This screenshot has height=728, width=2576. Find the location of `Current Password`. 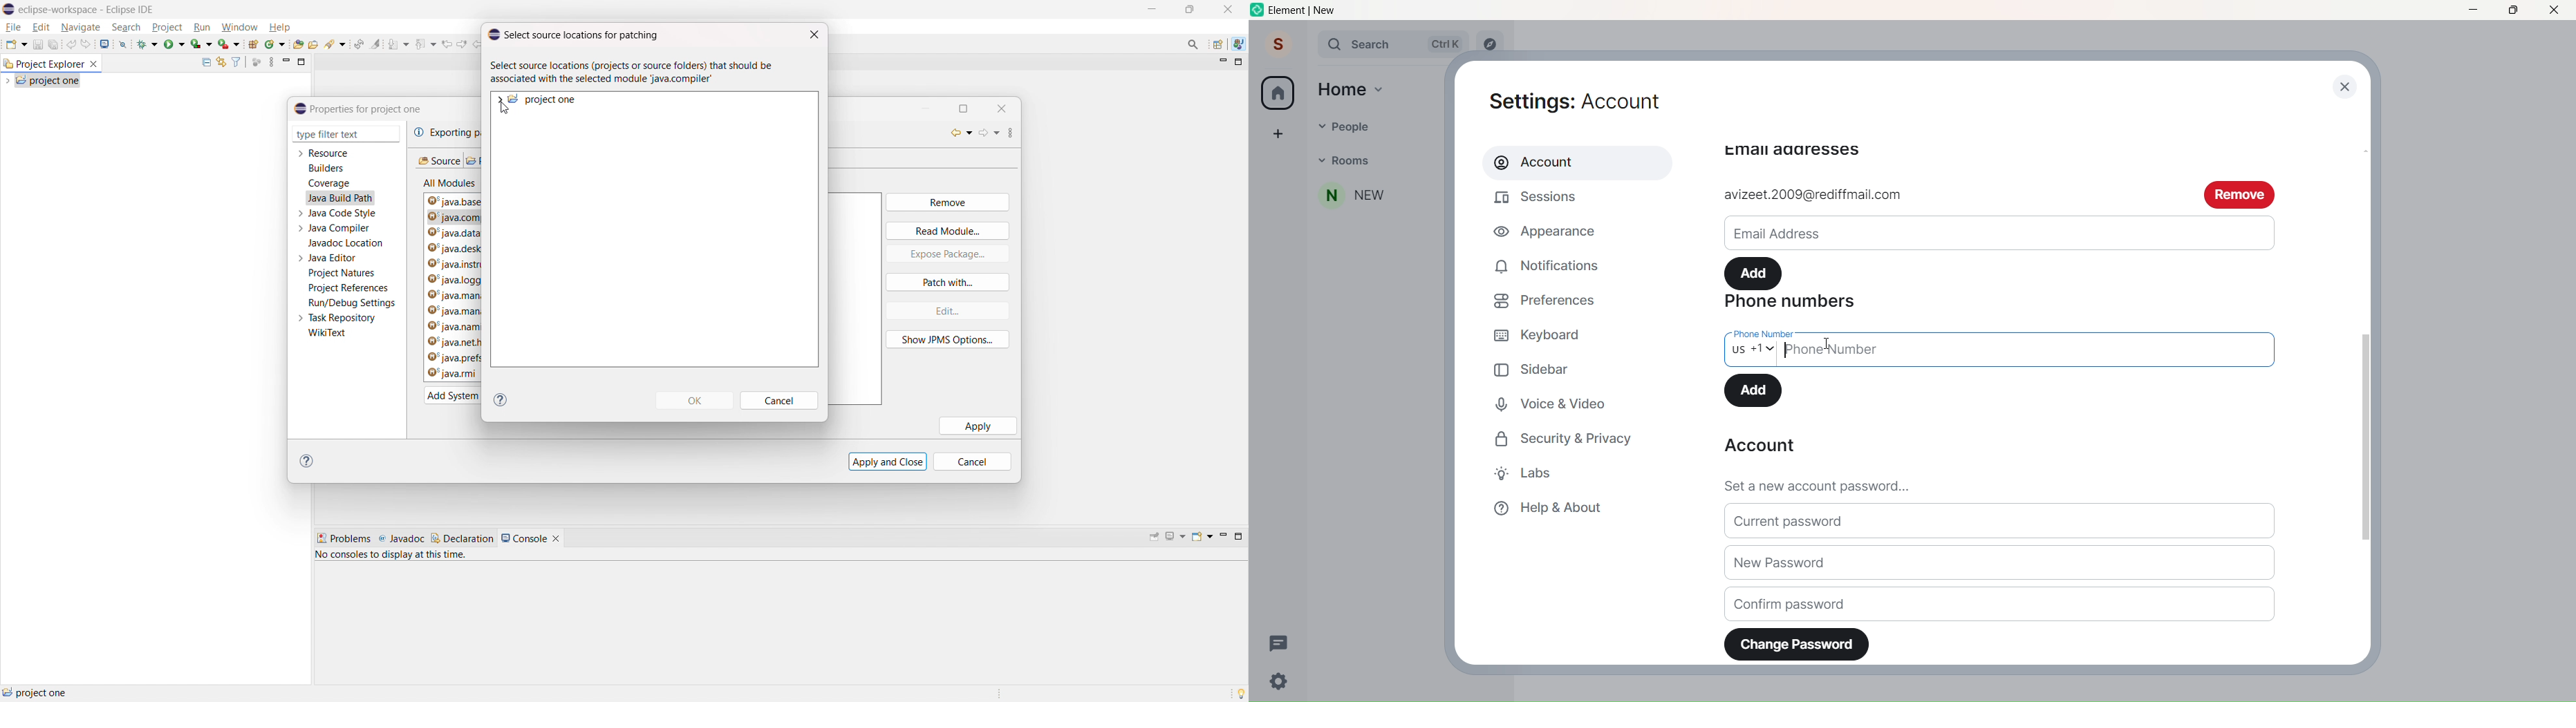

Current Password is located at coordinates (2002, 522).